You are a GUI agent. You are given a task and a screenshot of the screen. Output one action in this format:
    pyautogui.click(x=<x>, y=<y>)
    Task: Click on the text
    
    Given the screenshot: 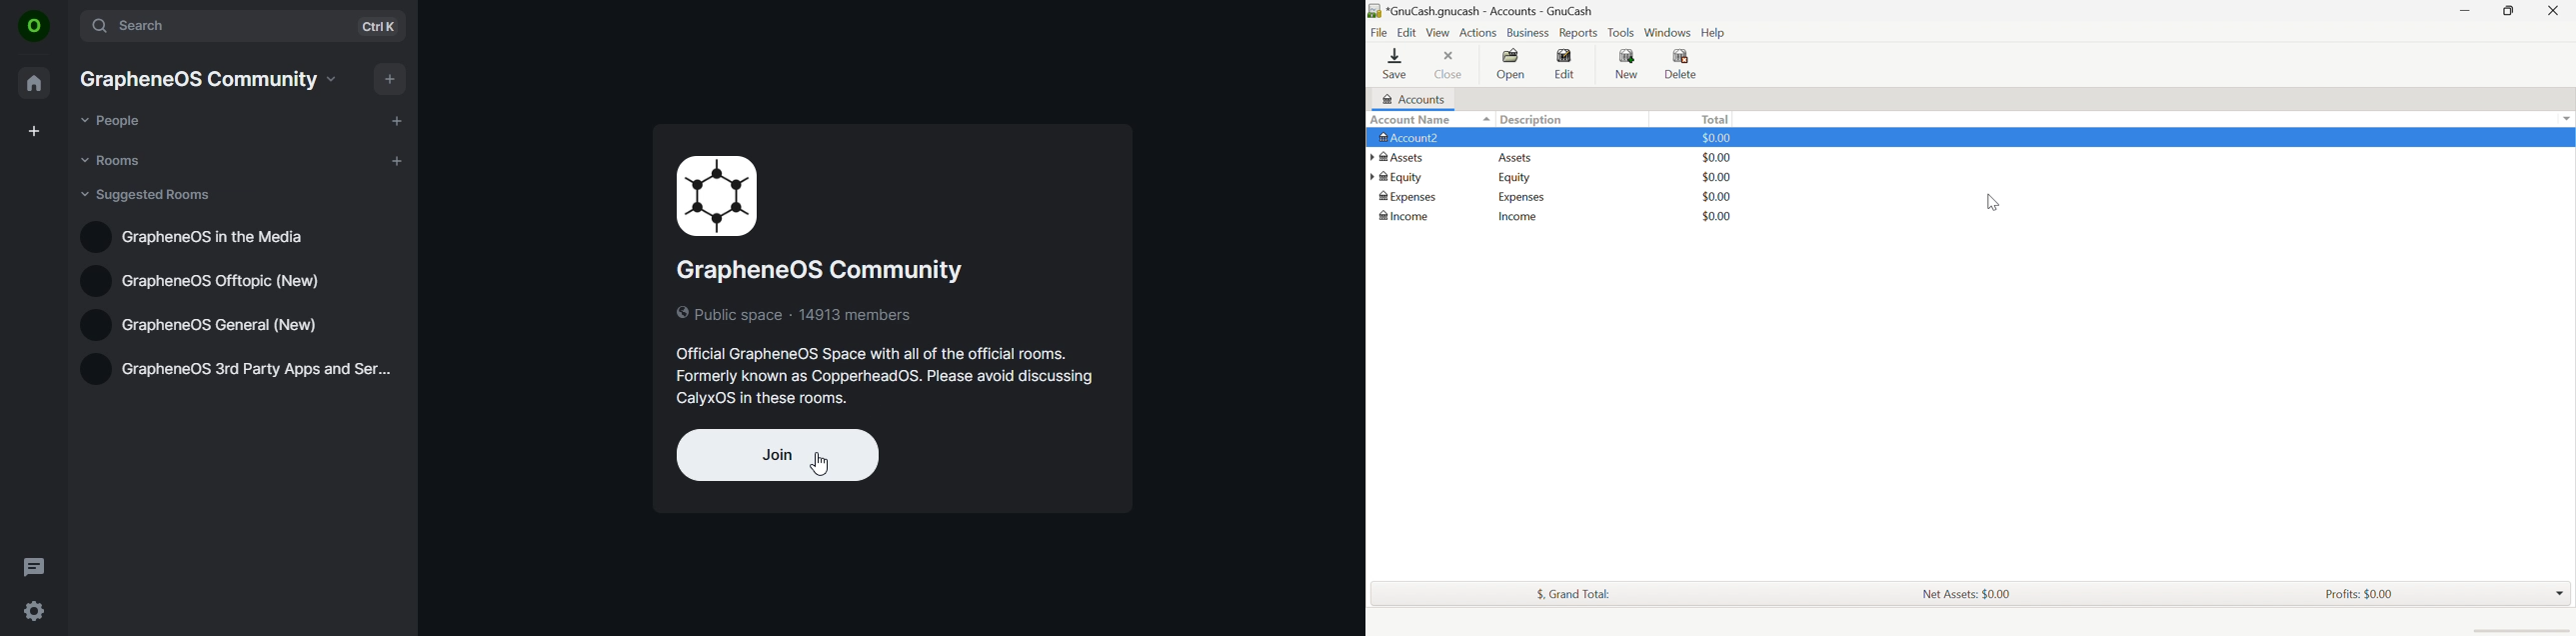 What is the action you would take?
    pyautogui.click(x=210, y=79)
    